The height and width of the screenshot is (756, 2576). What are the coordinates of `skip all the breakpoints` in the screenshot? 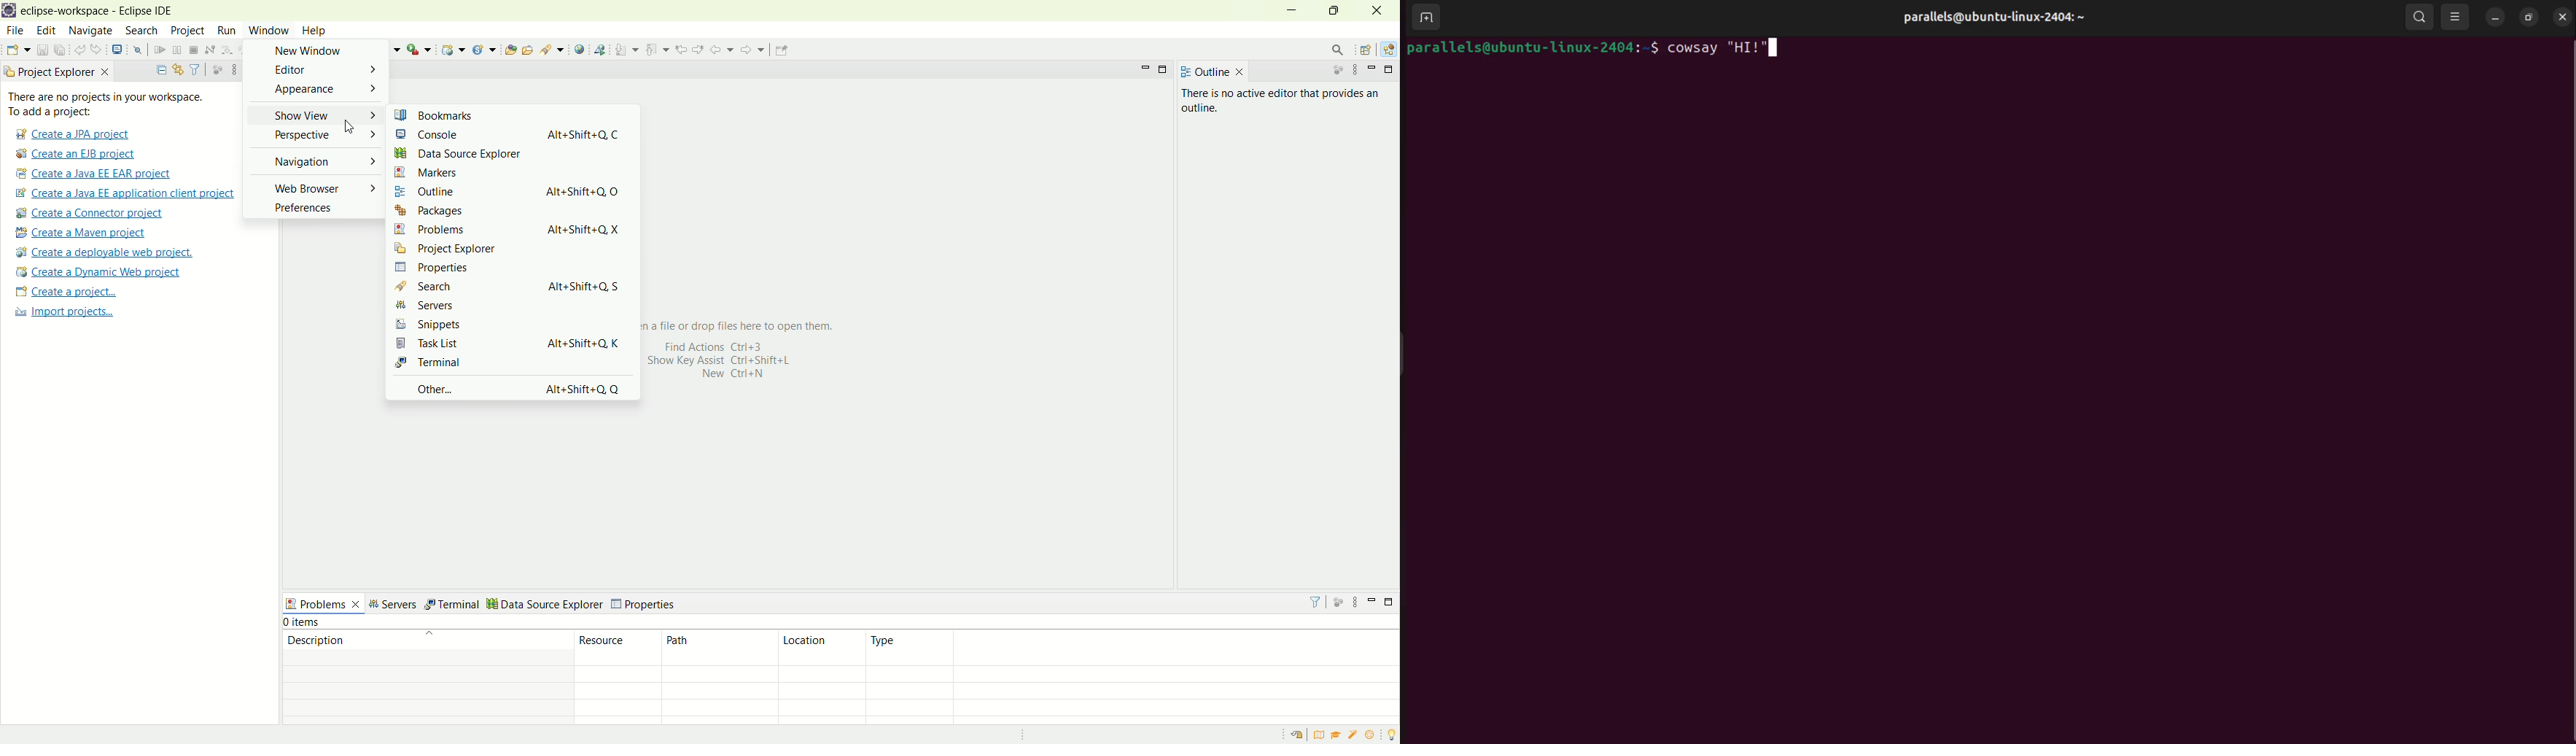 It's located at (137, 50).